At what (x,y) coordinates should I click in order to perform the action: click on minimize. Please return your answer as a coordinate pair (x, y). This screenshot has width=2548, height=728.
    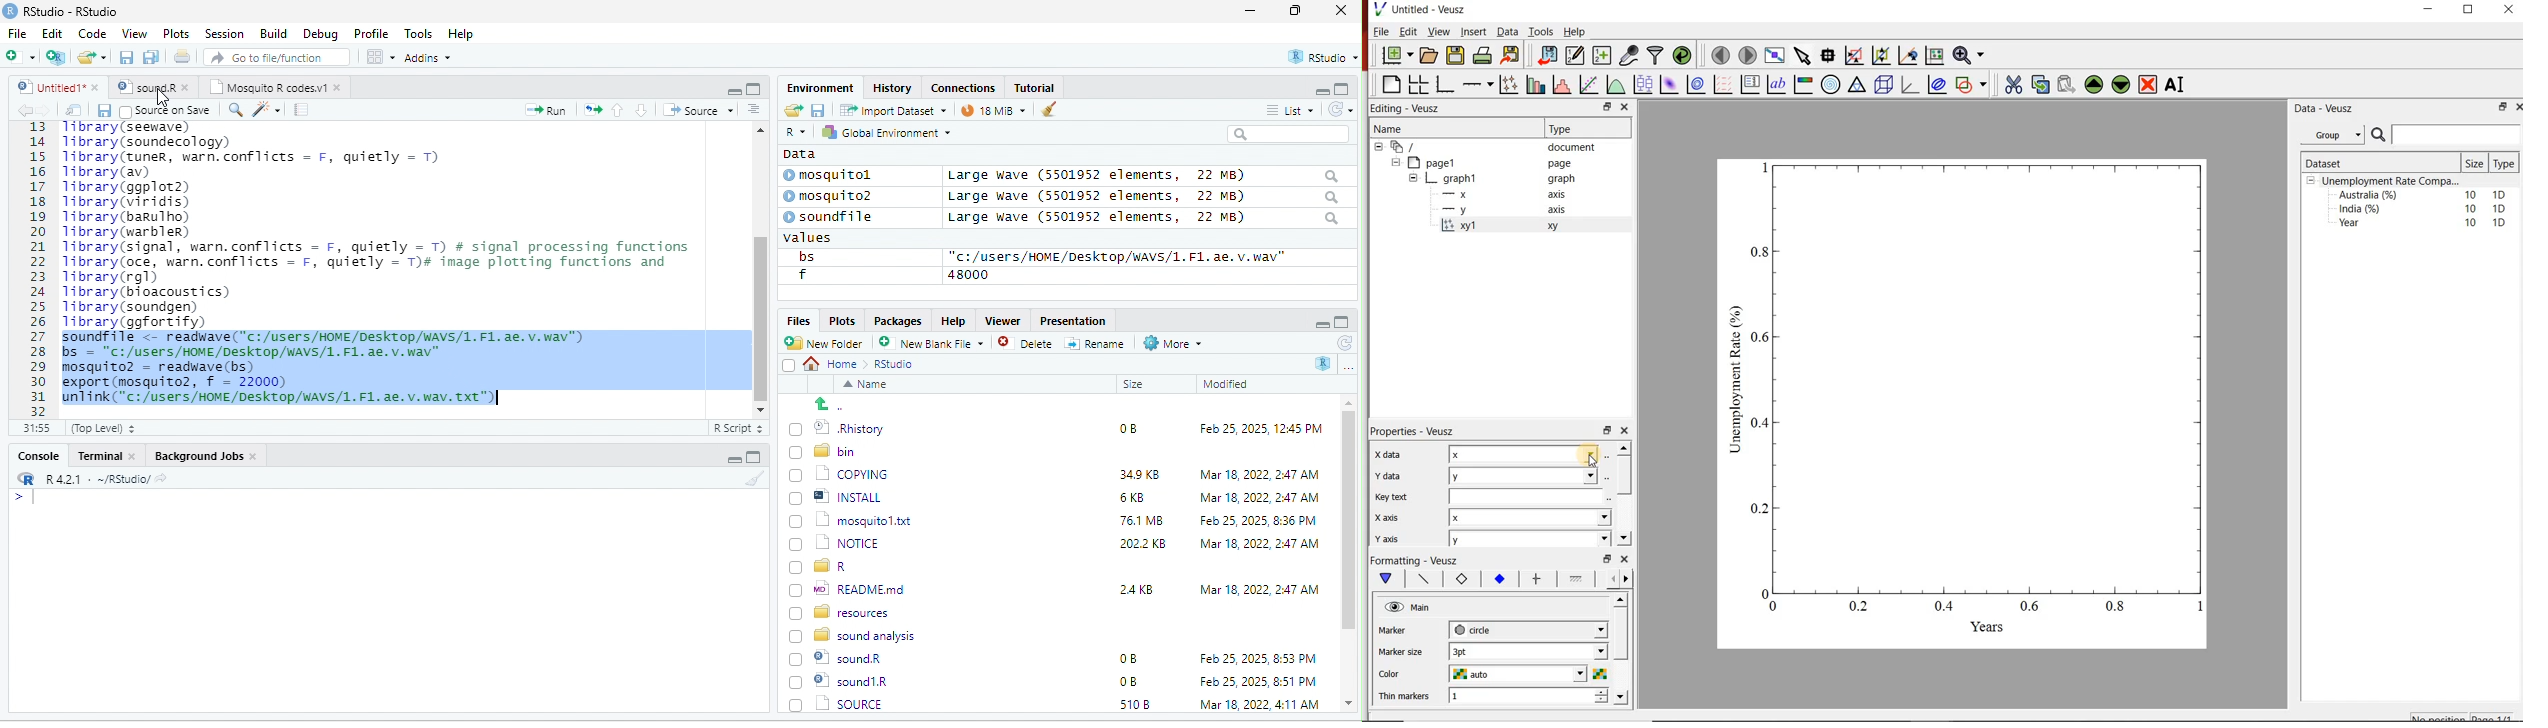
    Looking at the image, I should click on (731, 460).